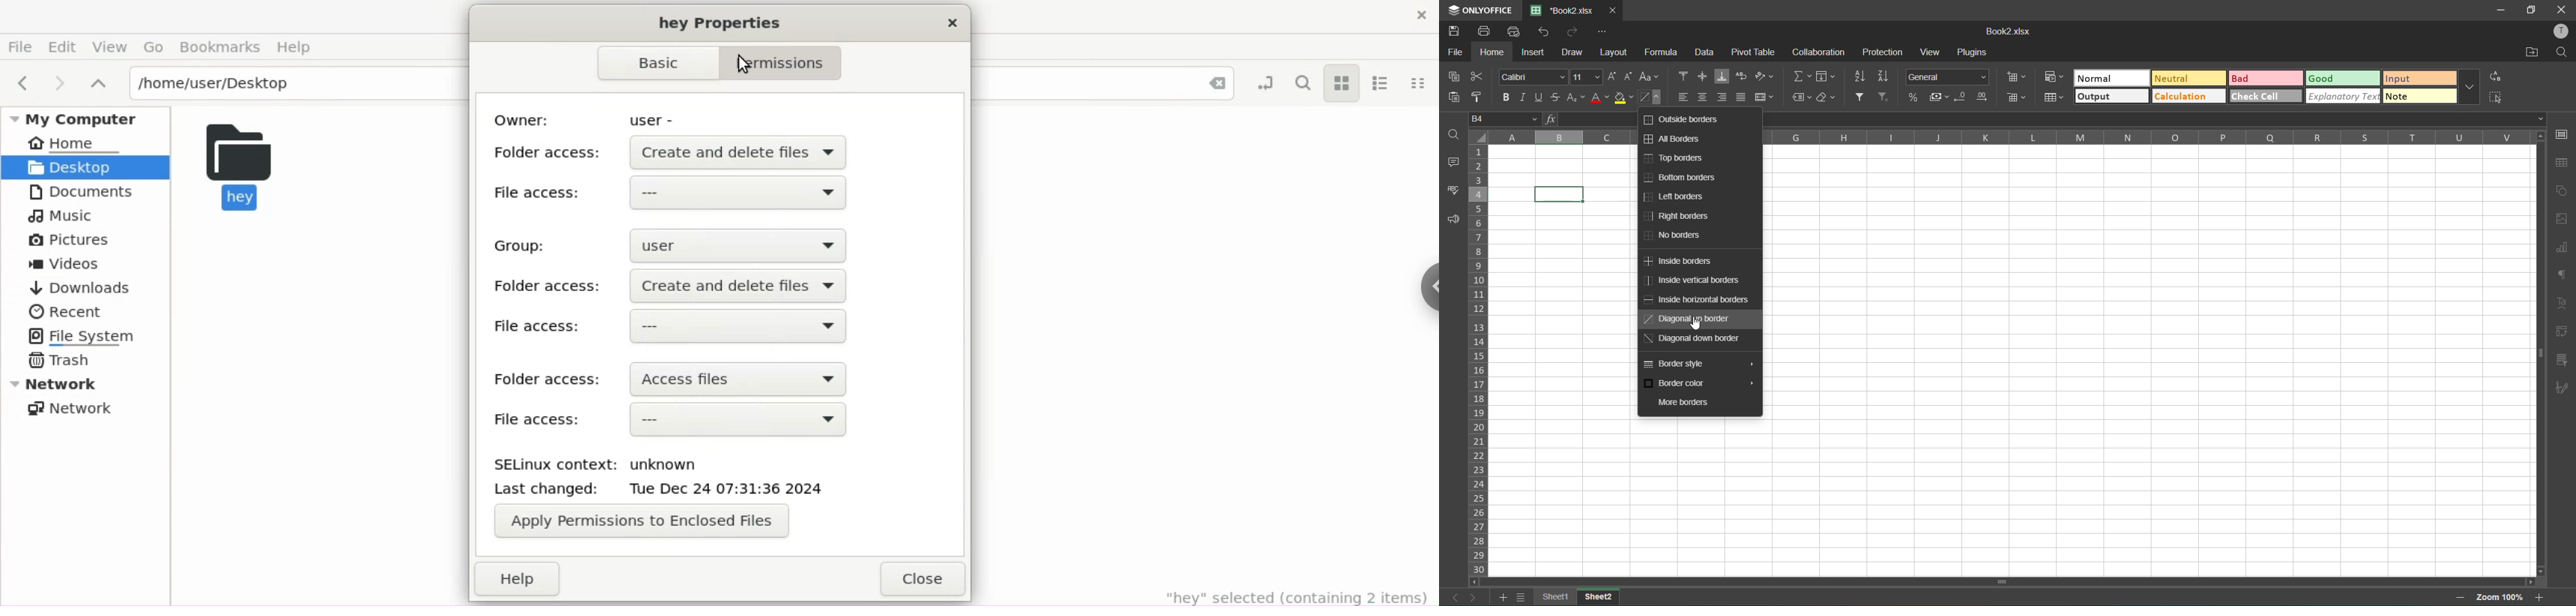 Image resolution: width=2576 pixels, height=616 pixels. I want to click on next, so click(55, 82).